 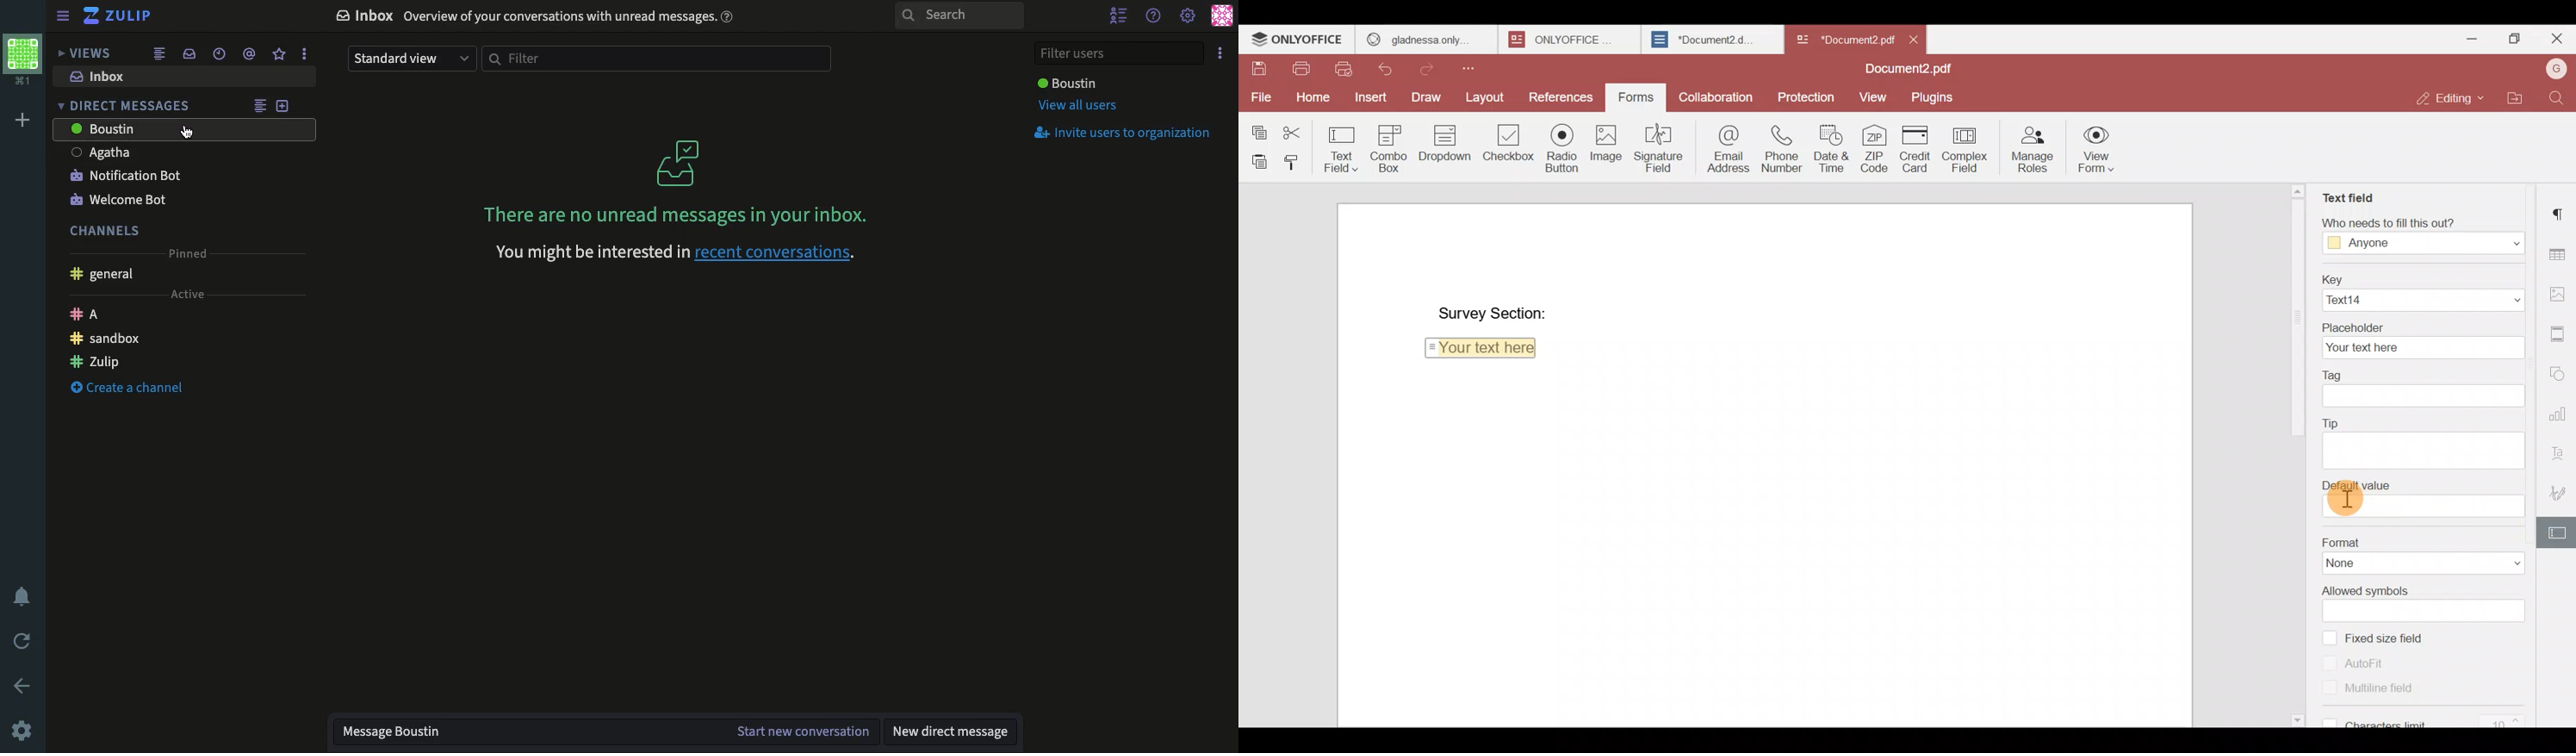 I want to click on Text Art settings, so click(x=2561, y=451).